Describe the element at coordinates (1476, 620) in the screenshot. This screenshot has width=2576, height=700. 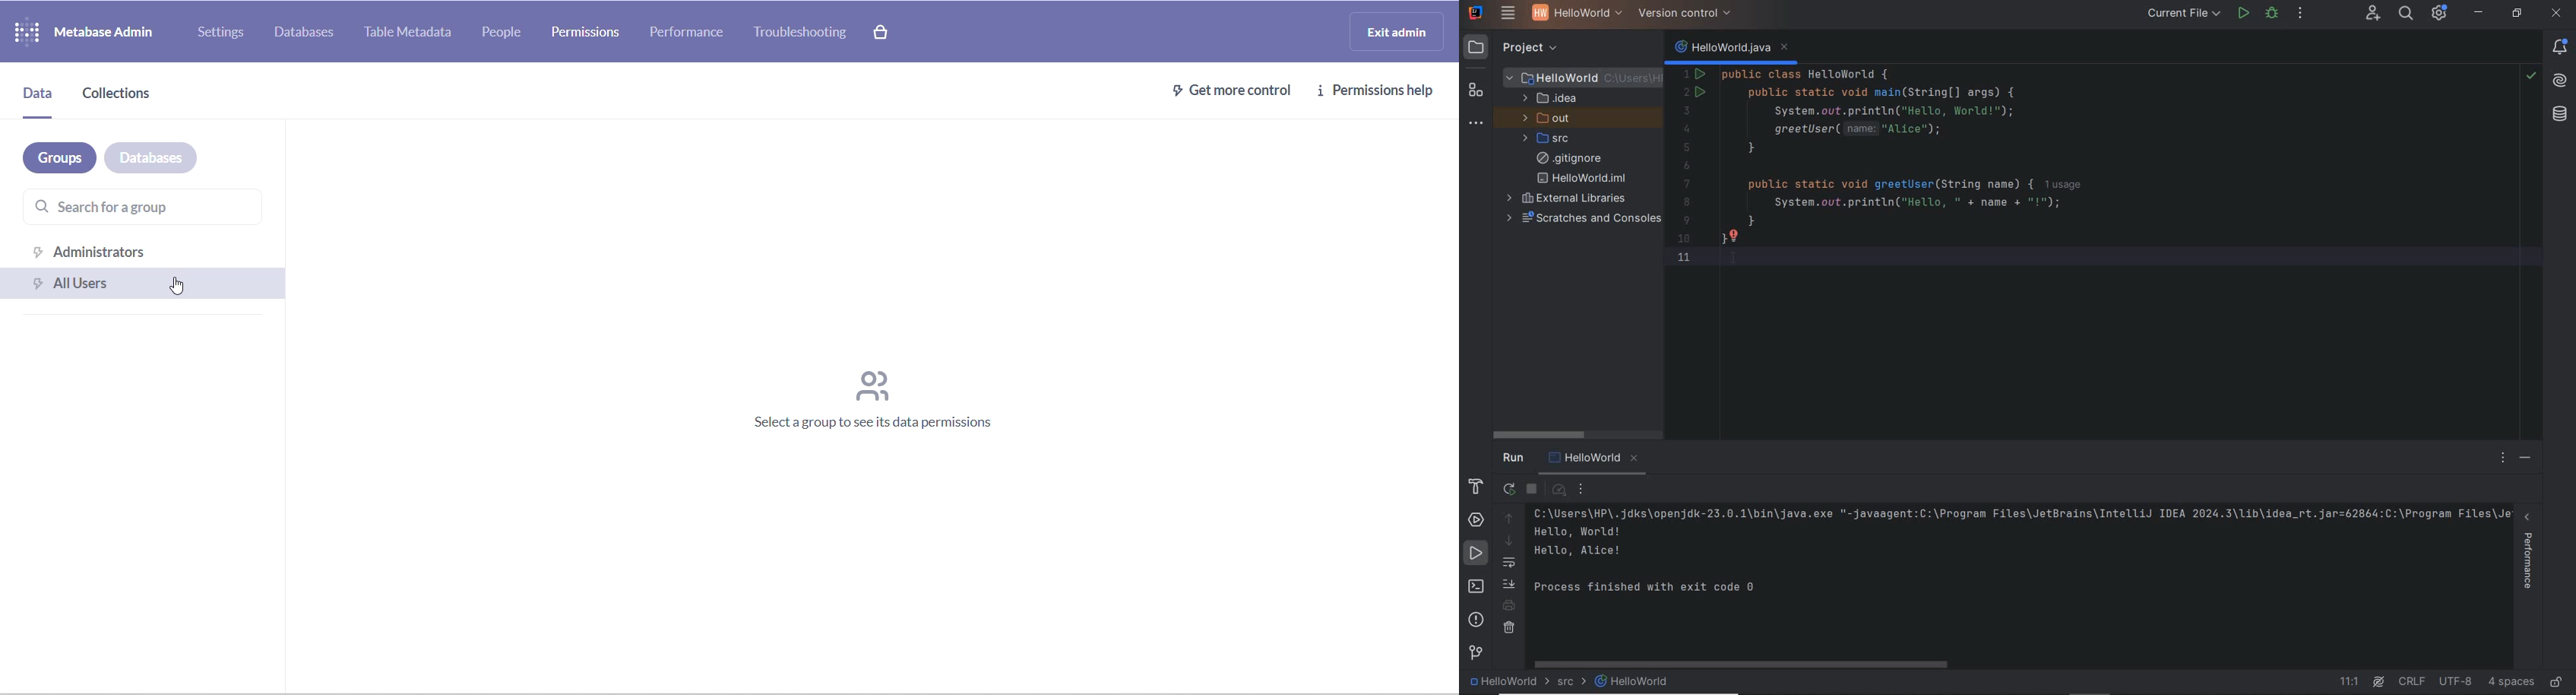
I see `problems` at that location.